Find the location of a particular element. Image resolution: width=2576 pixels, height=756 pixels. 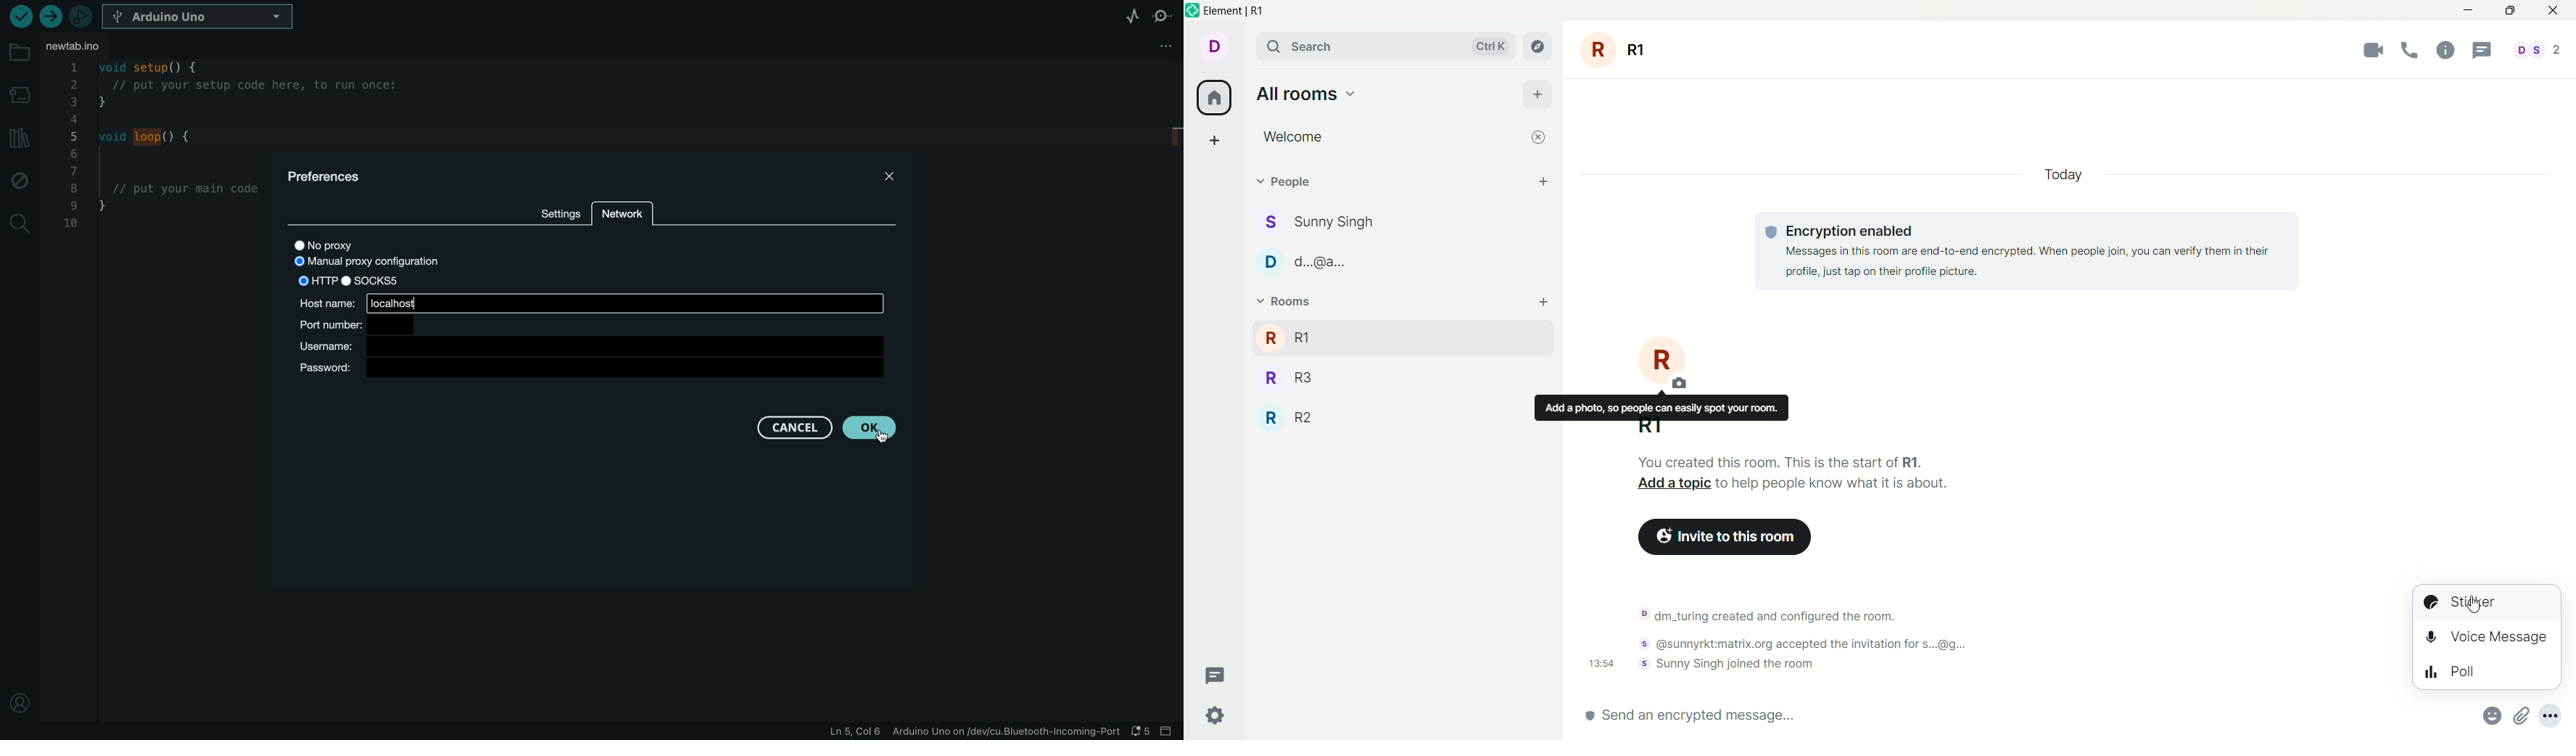

maximize is located at coordinates (2509, 11).